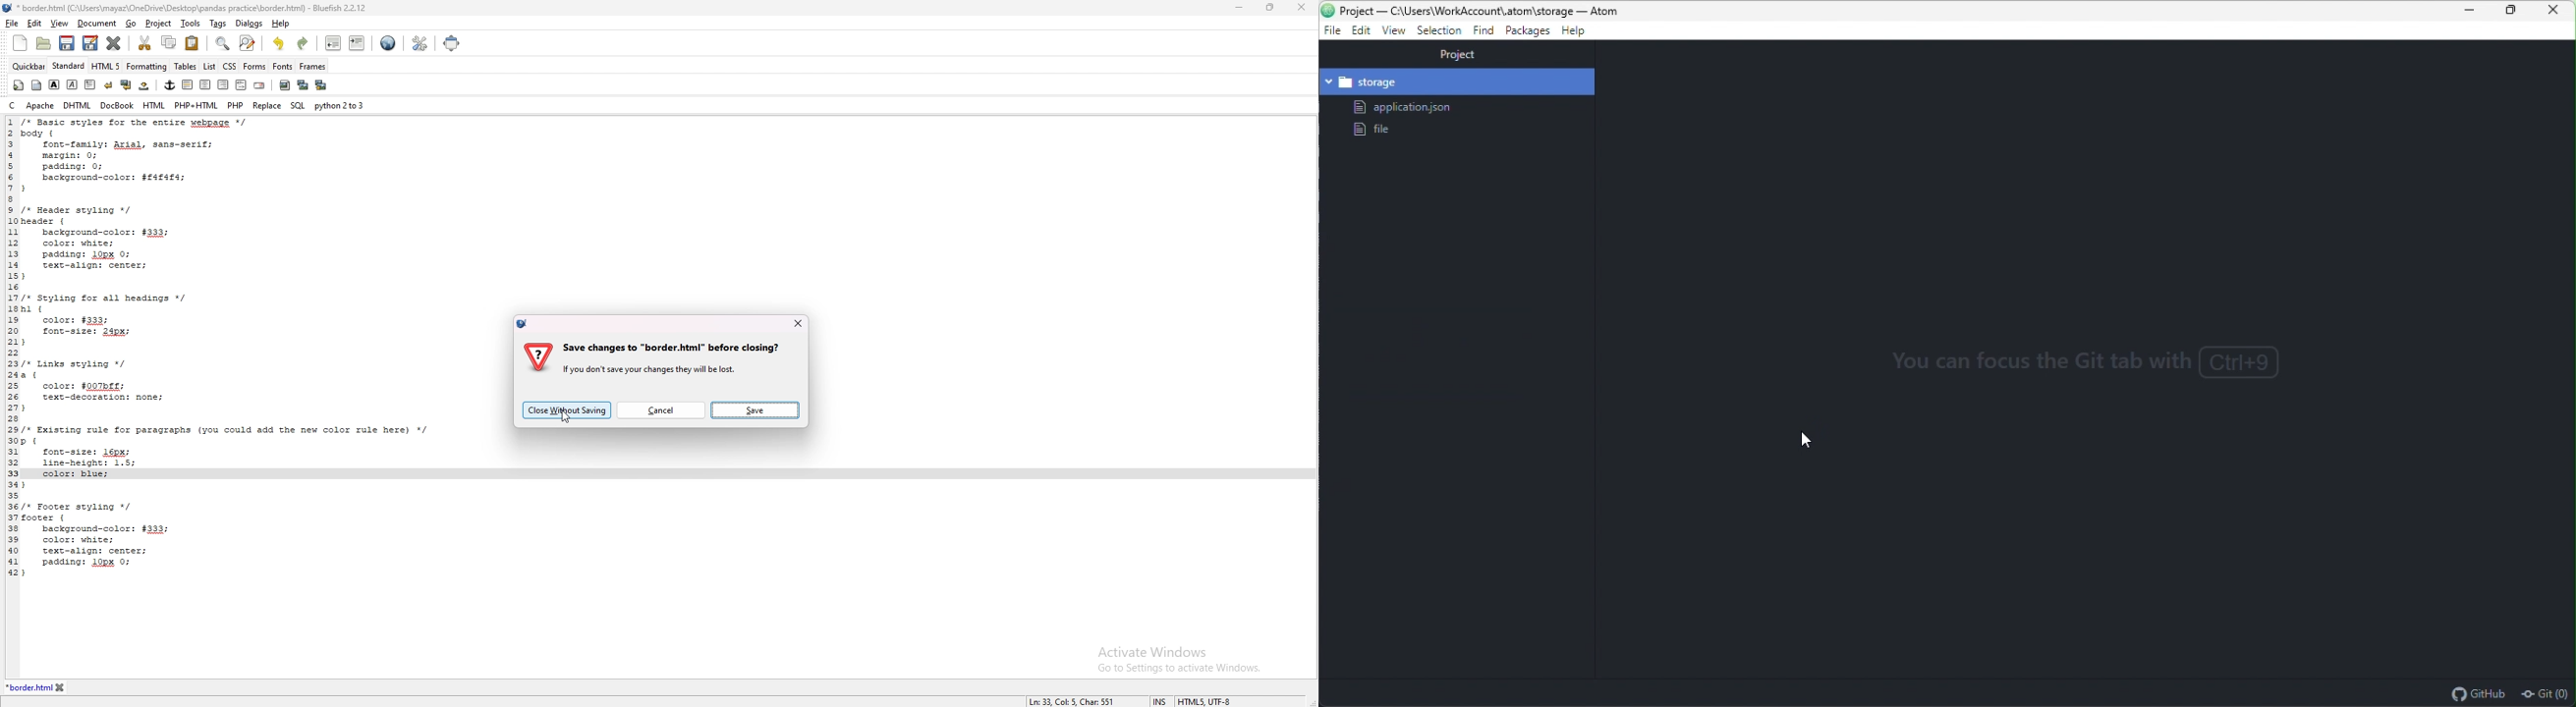  What do you see at coordinates (126, 86) in the screenshot?
I see `break and clear` at bounding box center [126, 86].